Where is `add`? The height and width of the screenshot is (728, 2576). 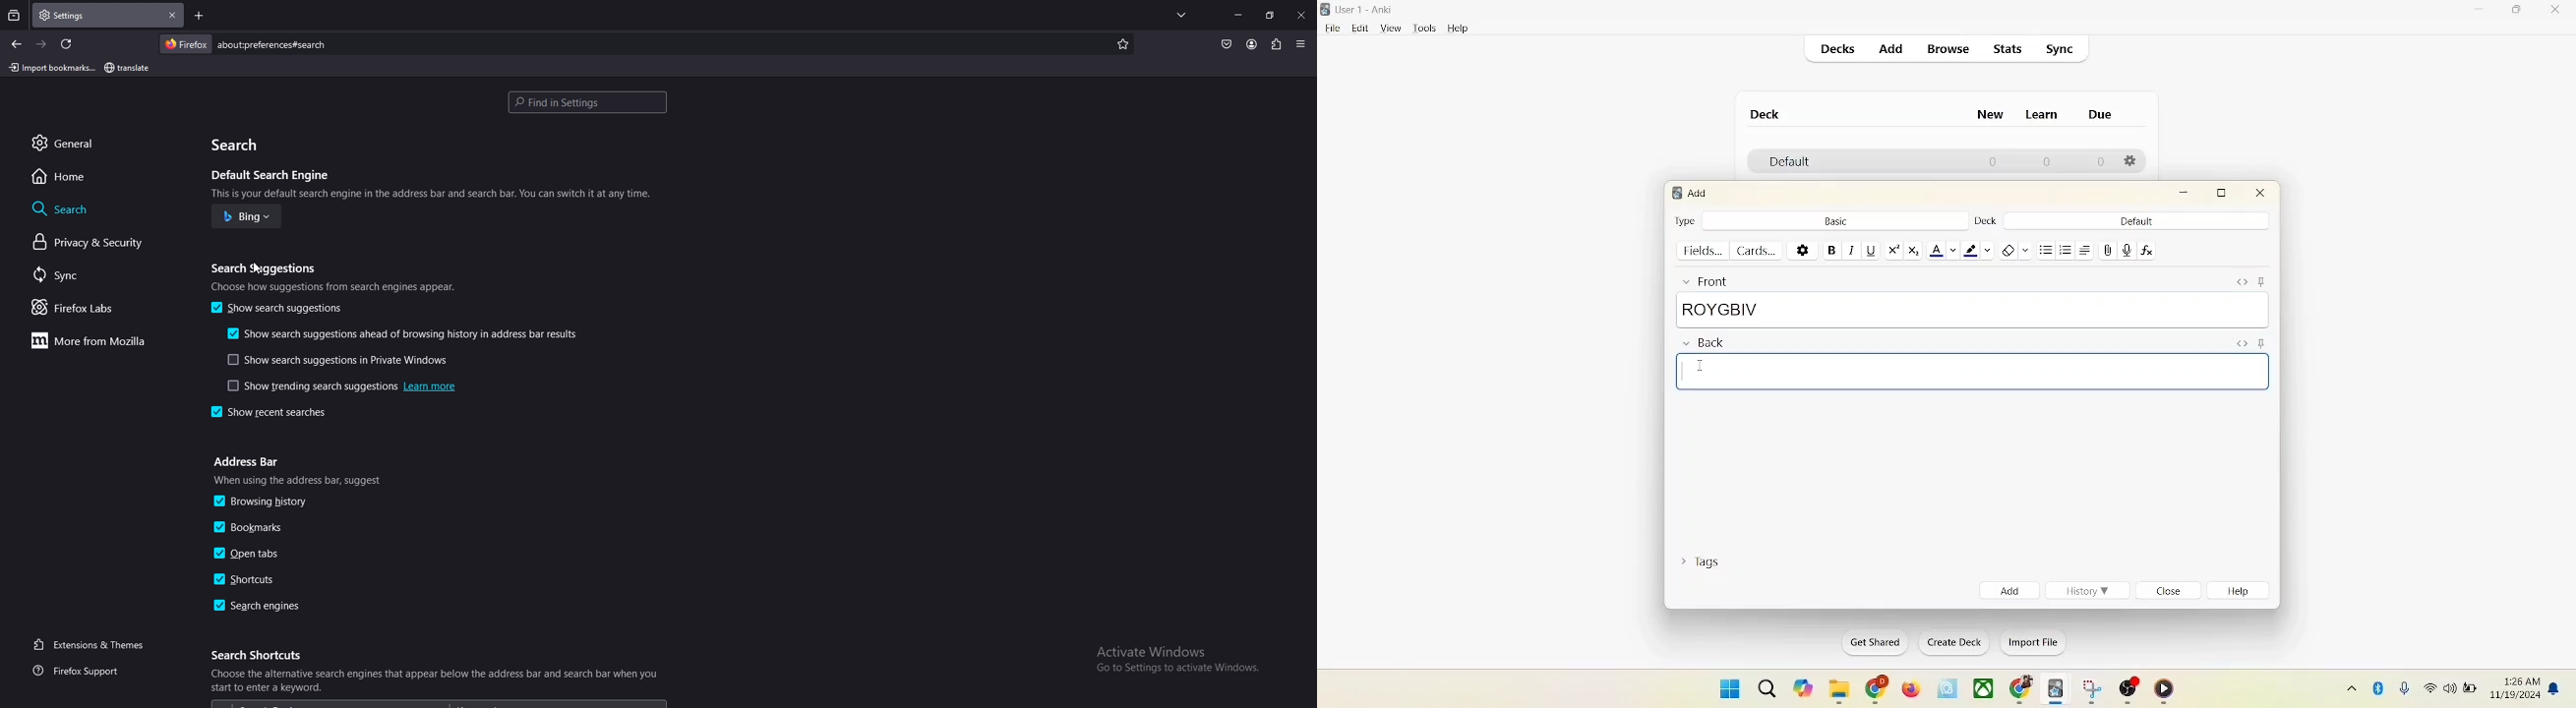 add is located at coordinates (1700, 193).